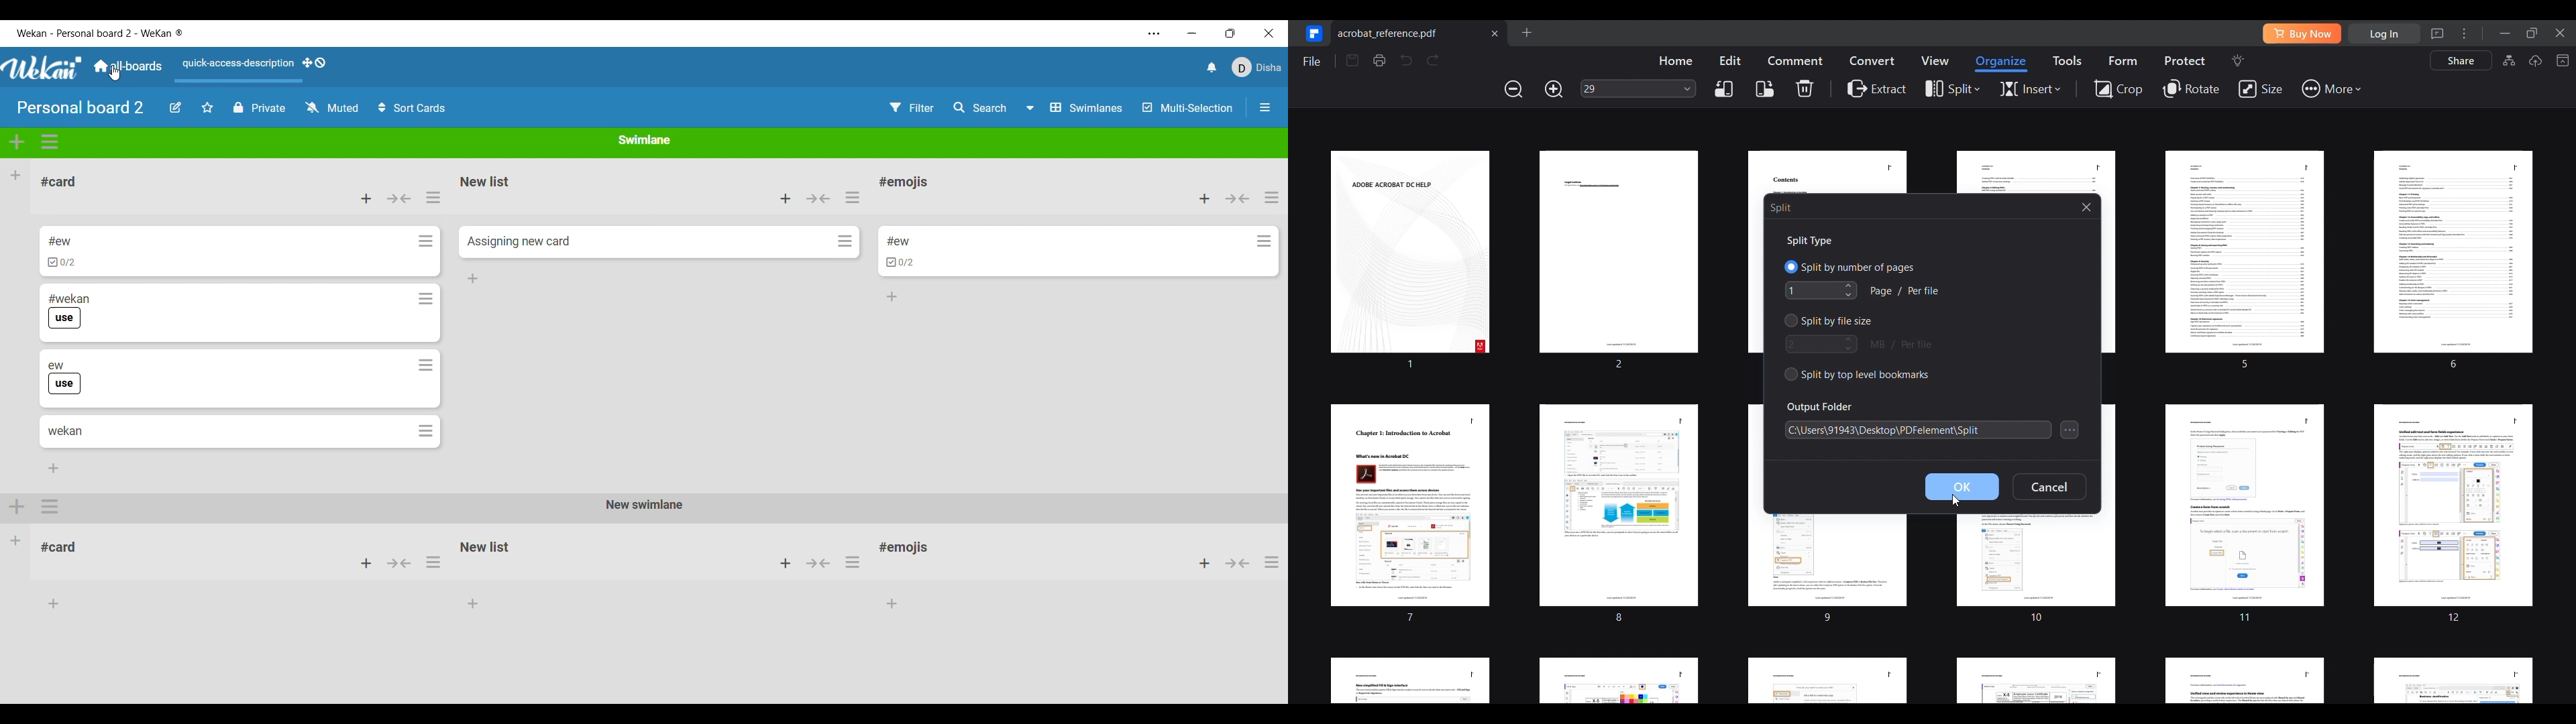 The image size is (2576, 728). Describe the element at coordinates (1155, 34) in the screenshot. I see `More settings` at that location.